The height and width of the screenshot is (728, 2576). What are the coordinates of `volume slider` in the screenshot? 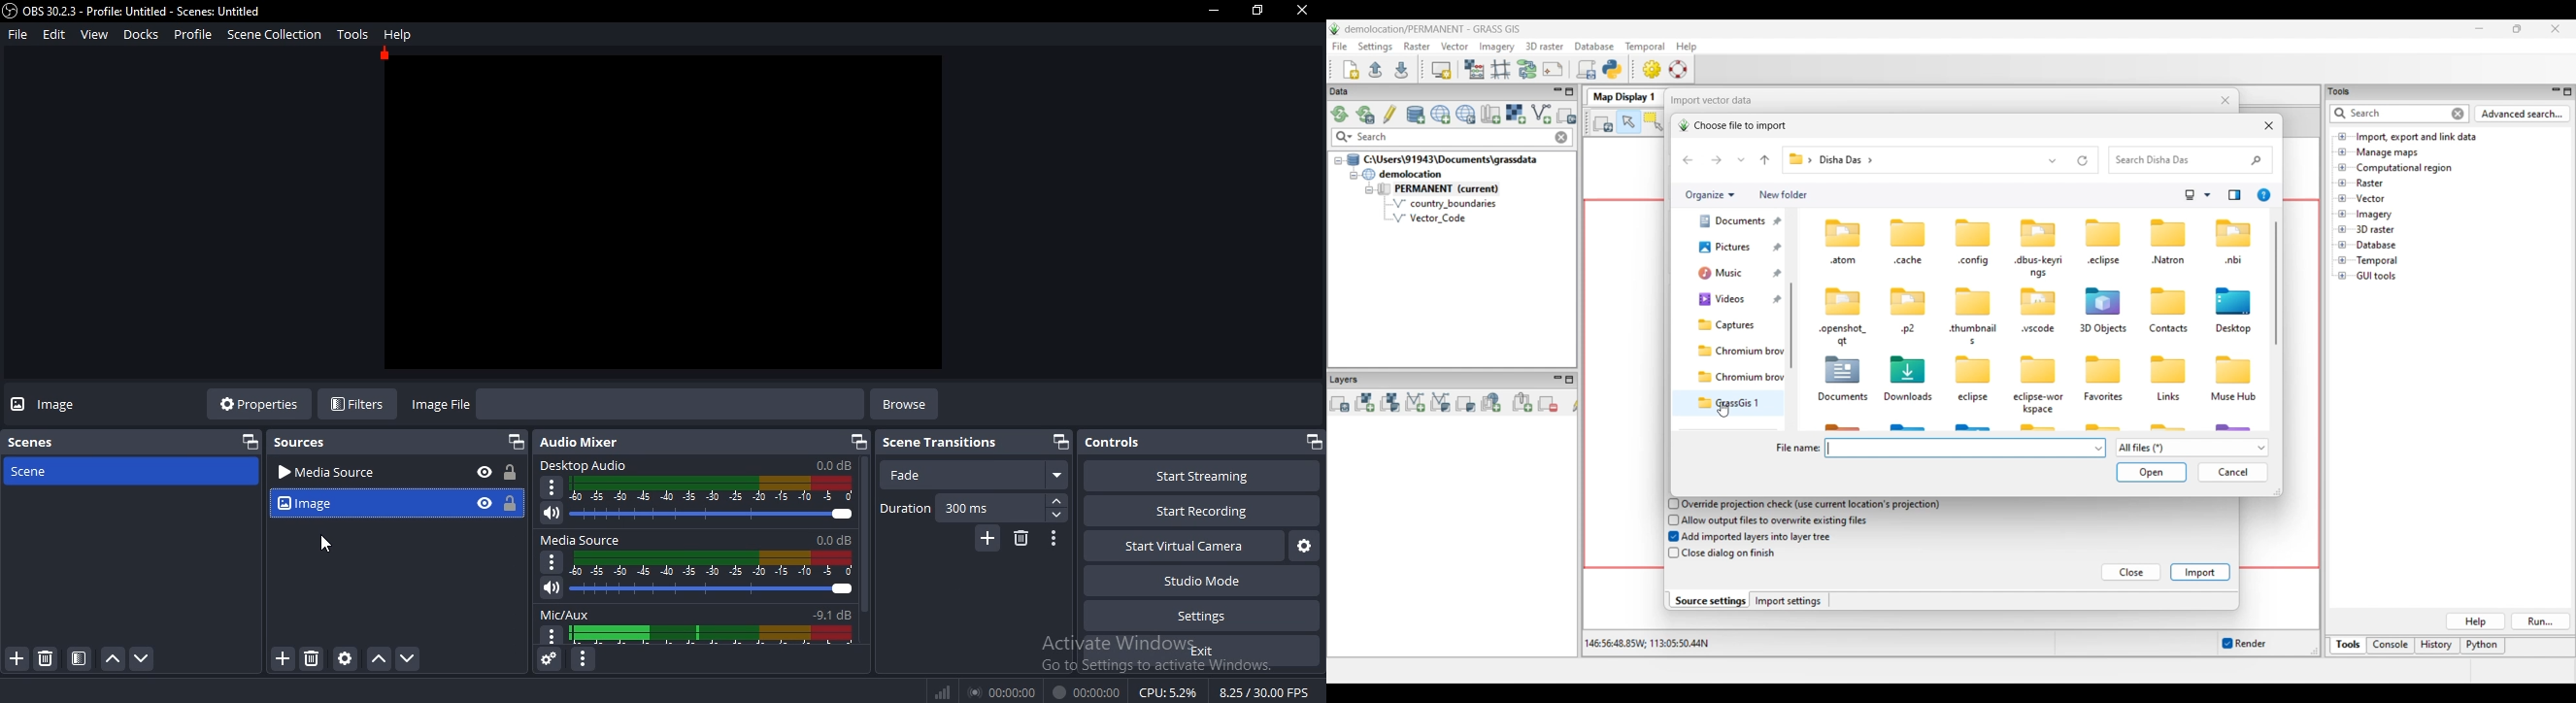 It's located at (698, 589).